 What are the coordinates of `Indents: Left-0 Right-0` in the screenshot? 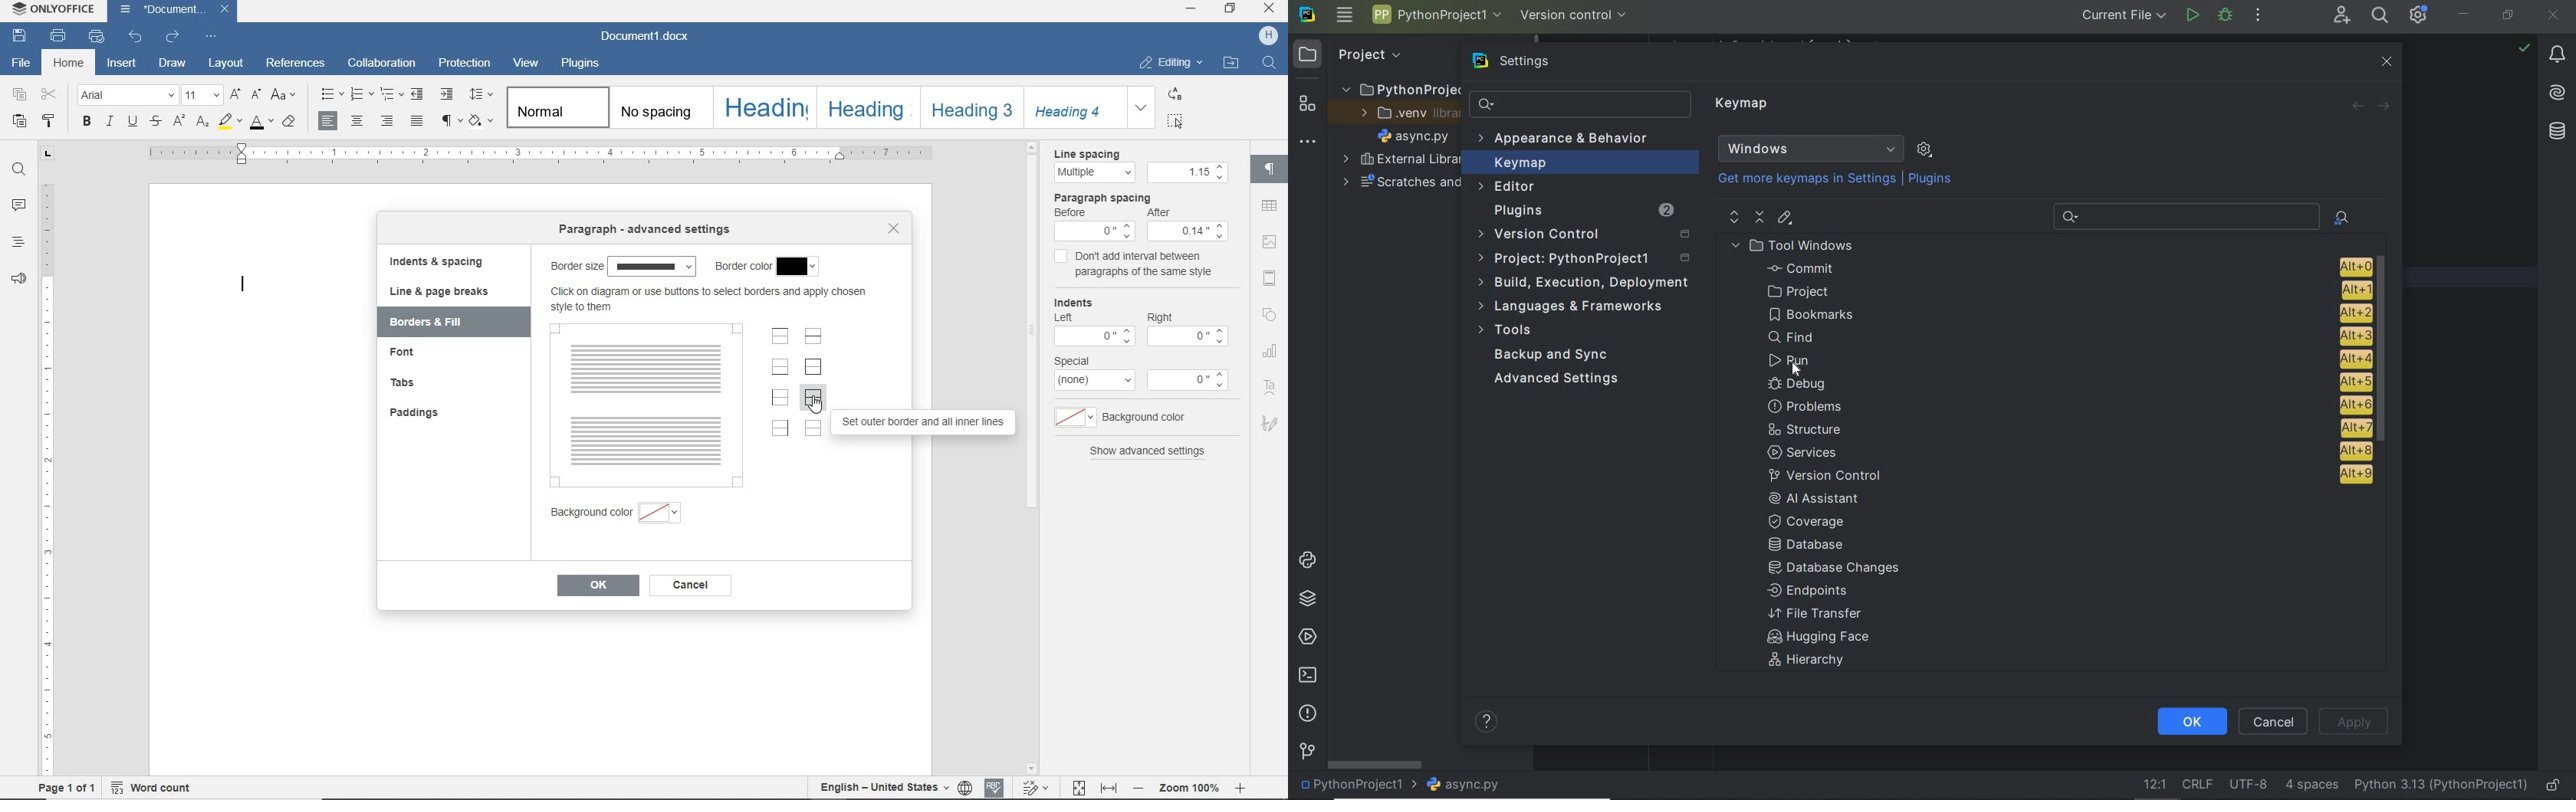 It's located at (1141, 323).